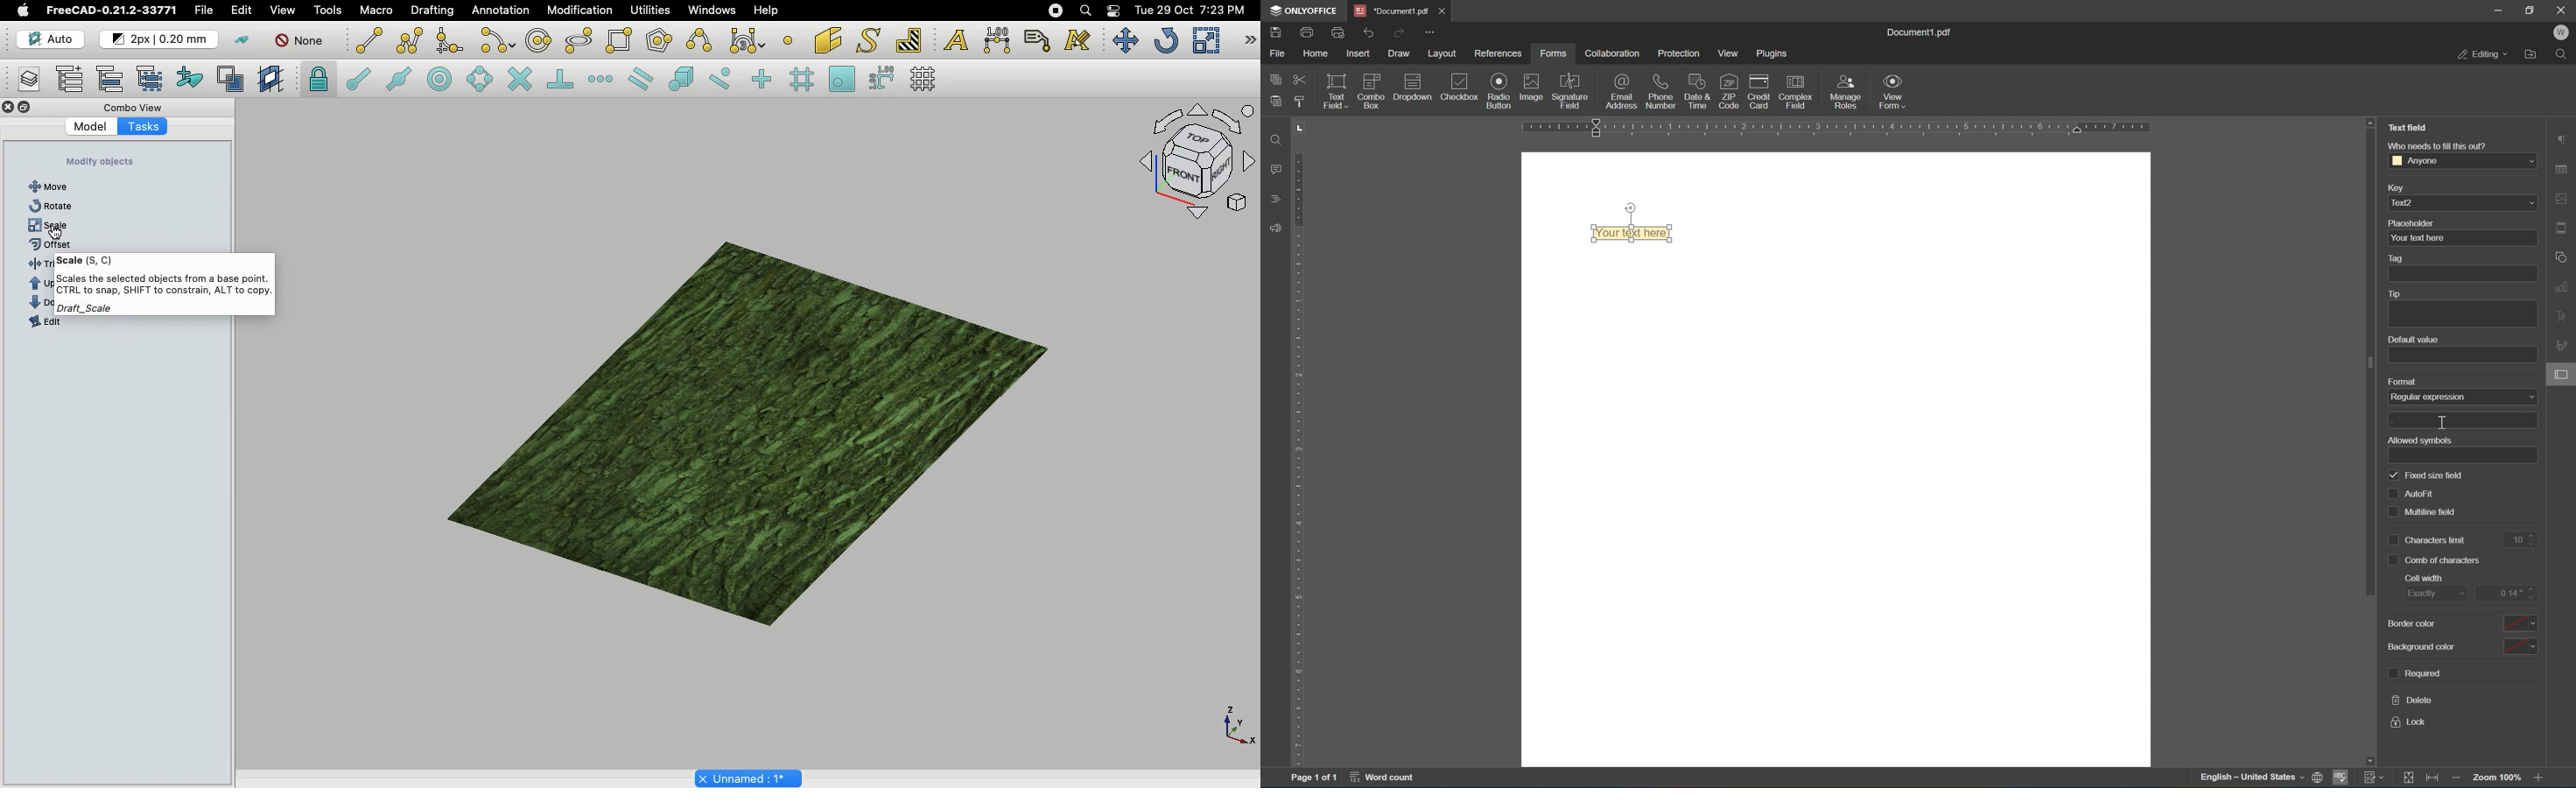  I want to click on Recording, so click(1055, 10).